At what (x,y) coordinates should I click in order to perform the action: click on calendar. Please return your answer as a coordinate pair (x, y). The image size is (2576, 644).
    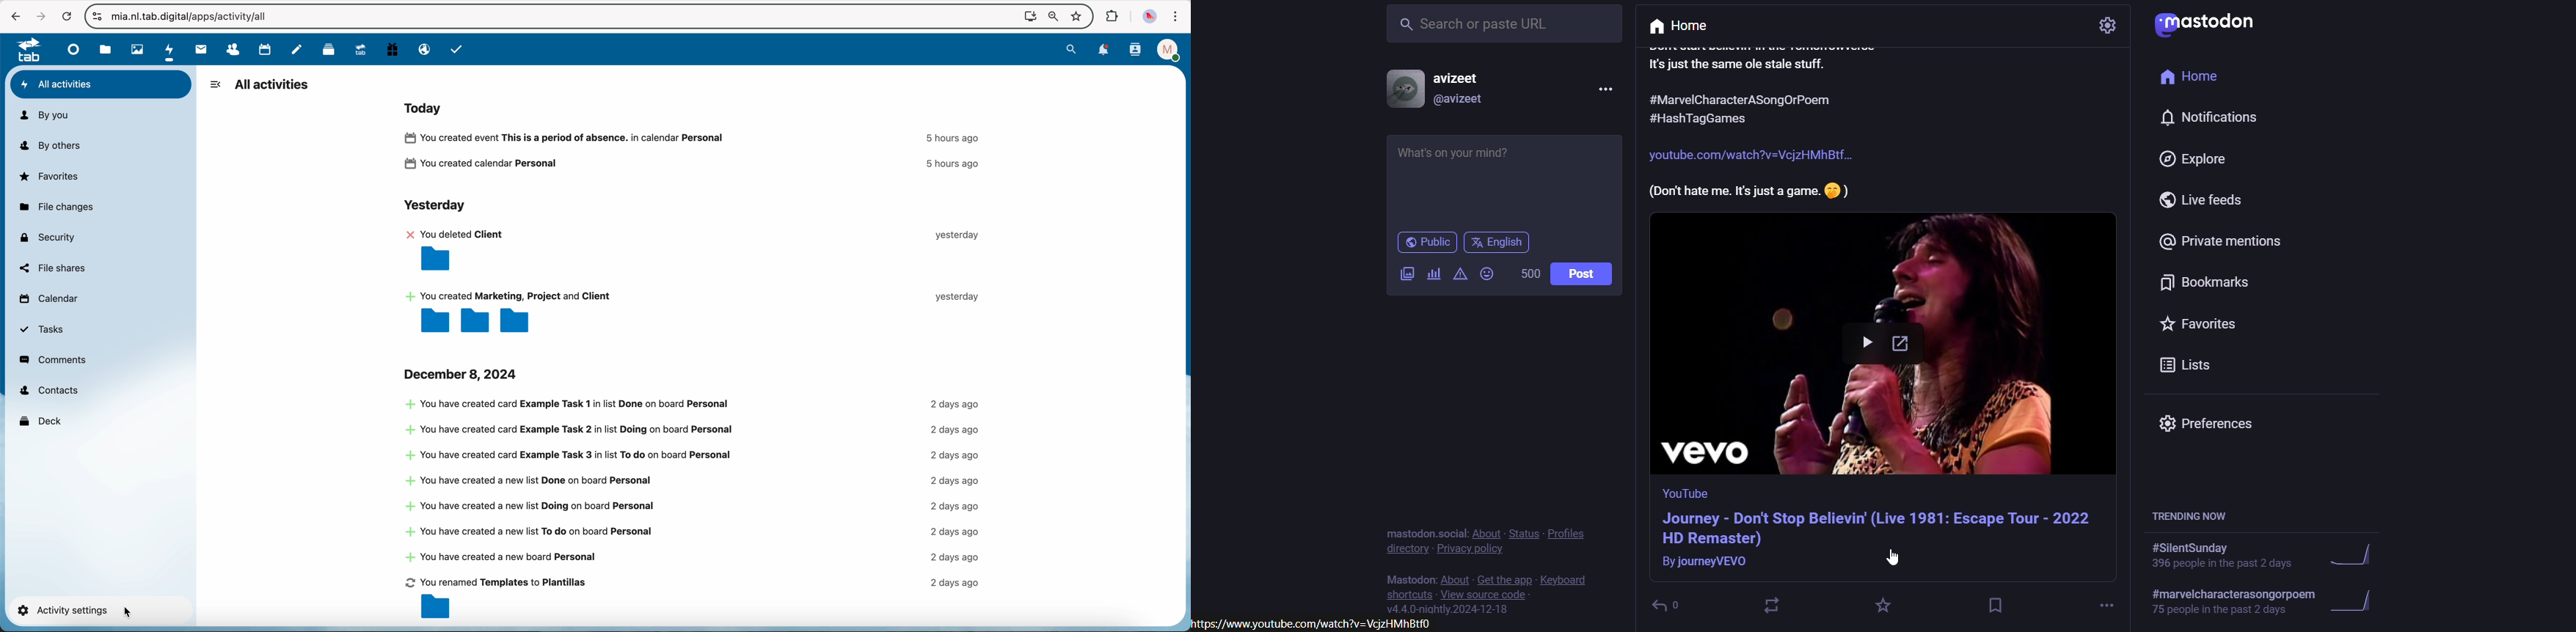
    Looking at the image, I should click on (48, 301).